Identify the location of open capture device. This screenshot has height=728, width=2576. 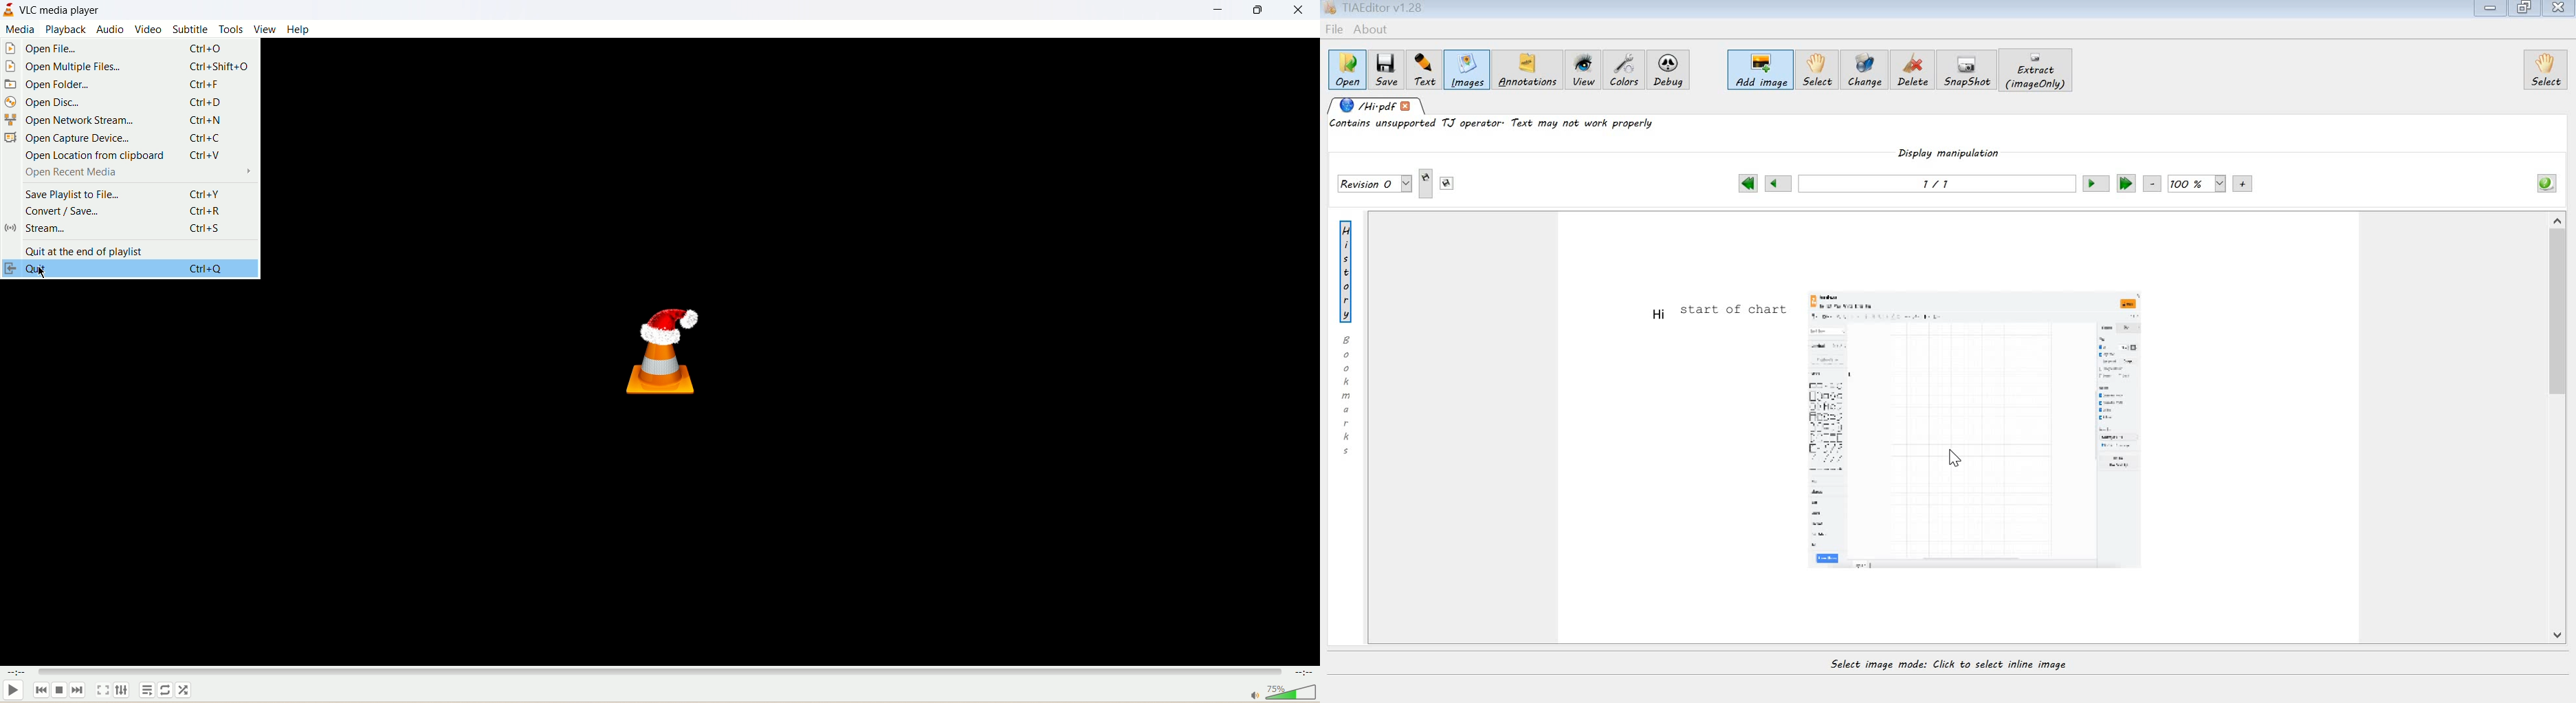
(127, 138).